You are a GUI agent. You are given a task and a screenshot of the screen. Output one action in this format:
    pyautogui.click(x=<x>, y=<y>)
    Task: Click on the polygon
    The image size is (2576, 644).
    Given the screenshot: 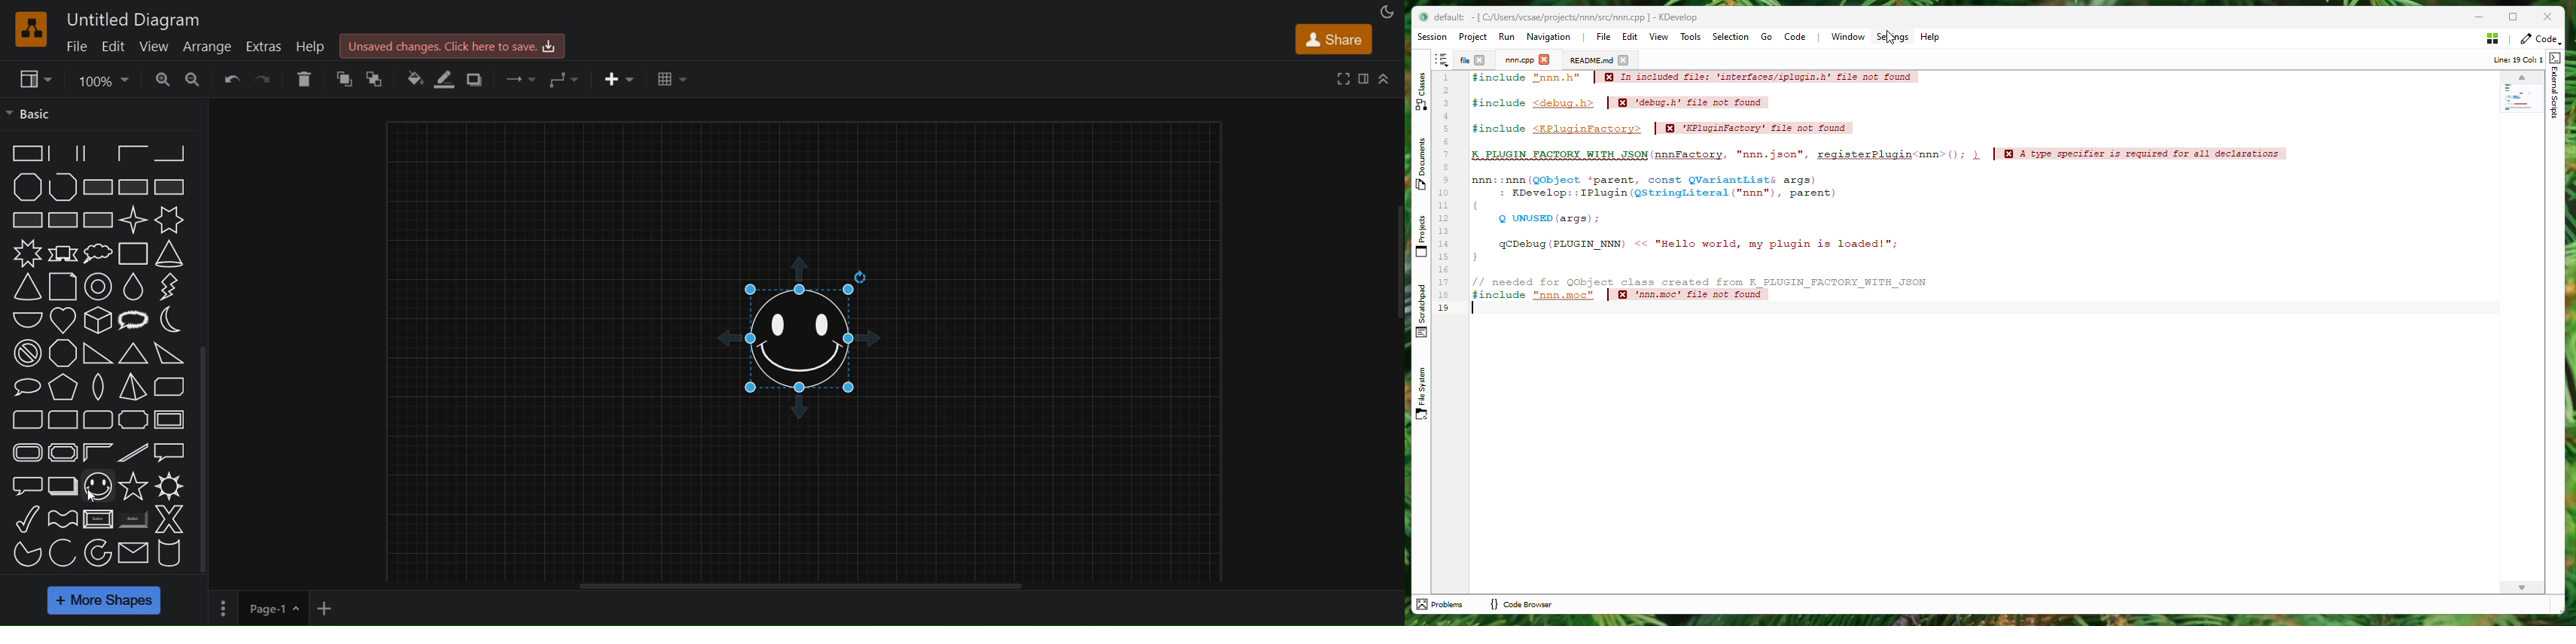 What is the action you would take?
    pyautogui.click(x=28, y=187)
    